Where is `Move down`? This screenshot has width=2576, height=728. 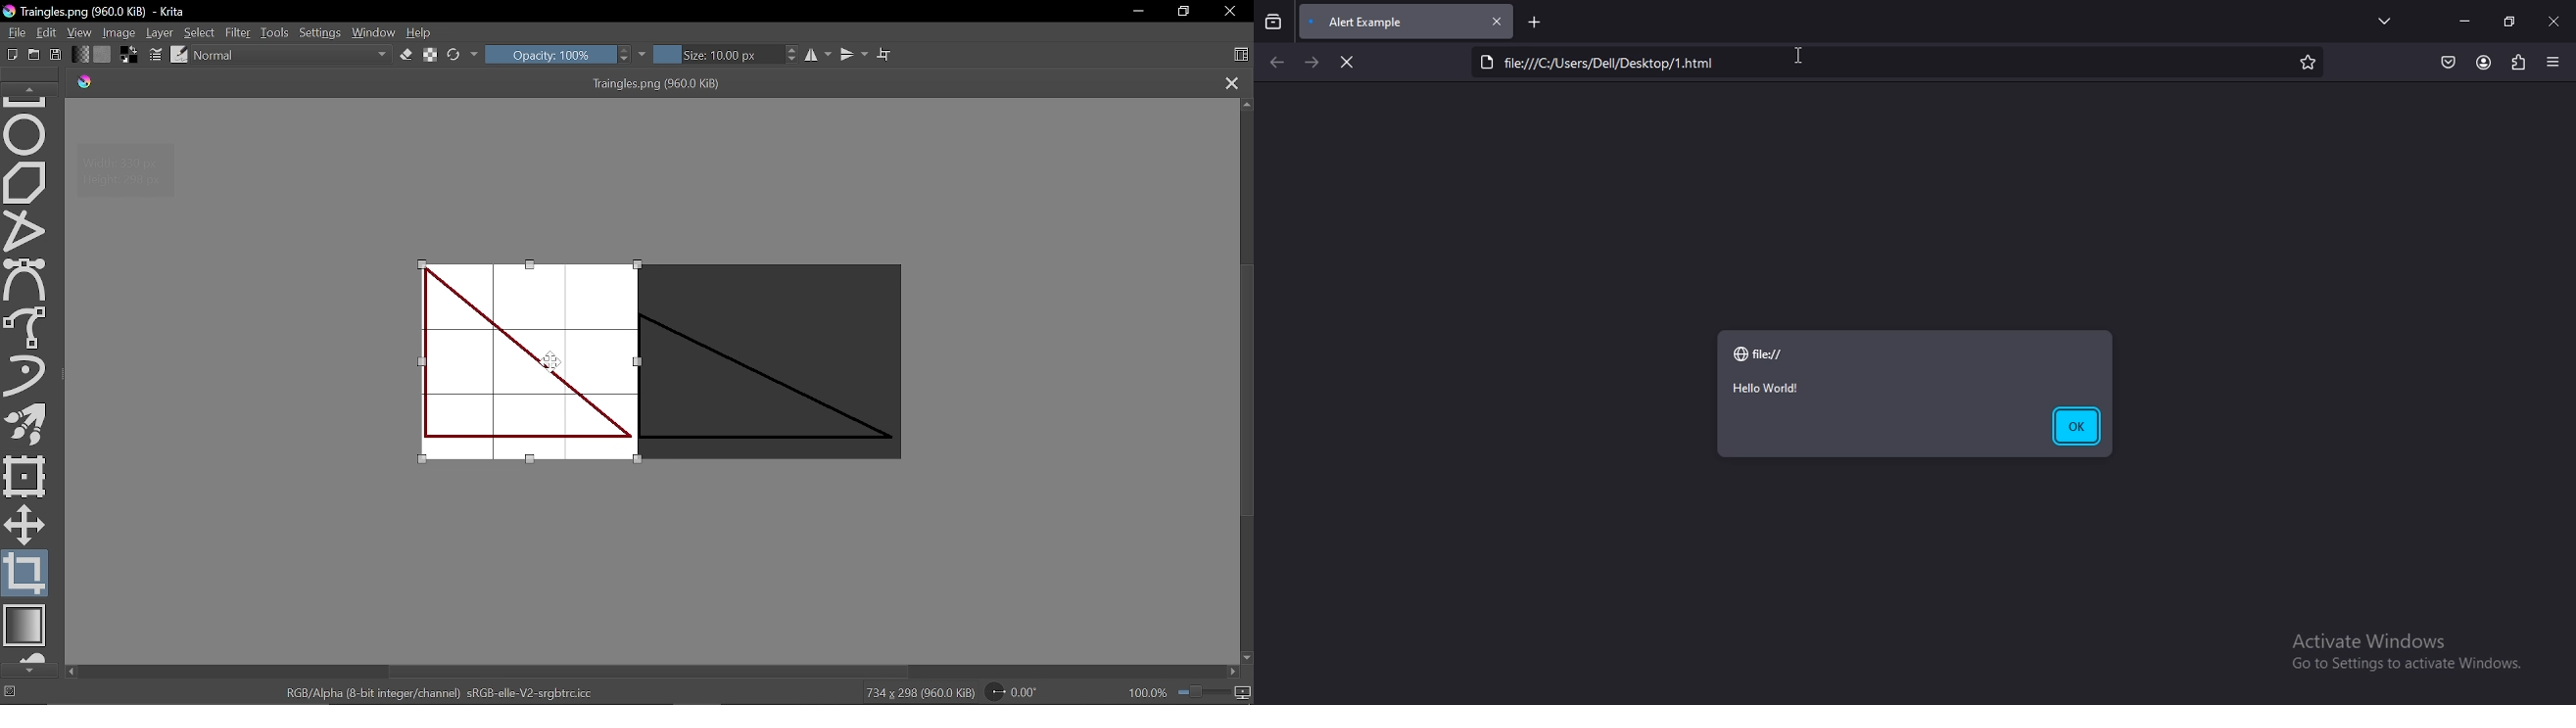
Move down is located at coordinates (1246, 658).